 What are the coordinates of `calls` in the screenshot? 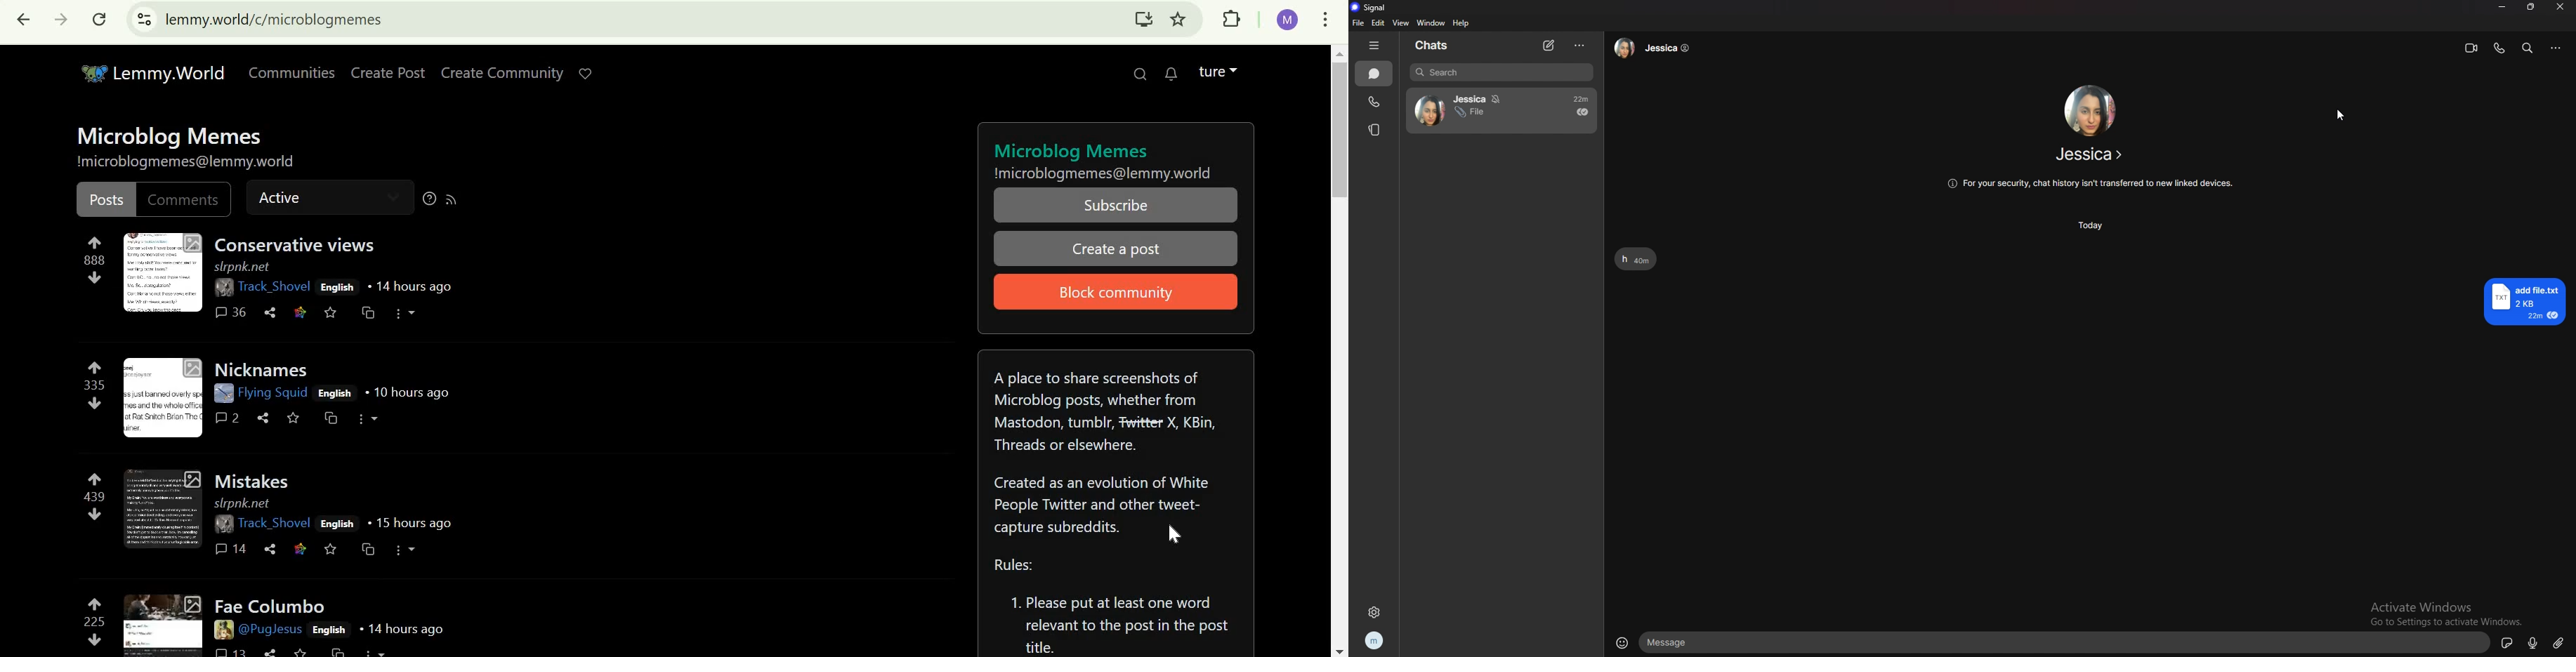 It's located at (1376, 102).